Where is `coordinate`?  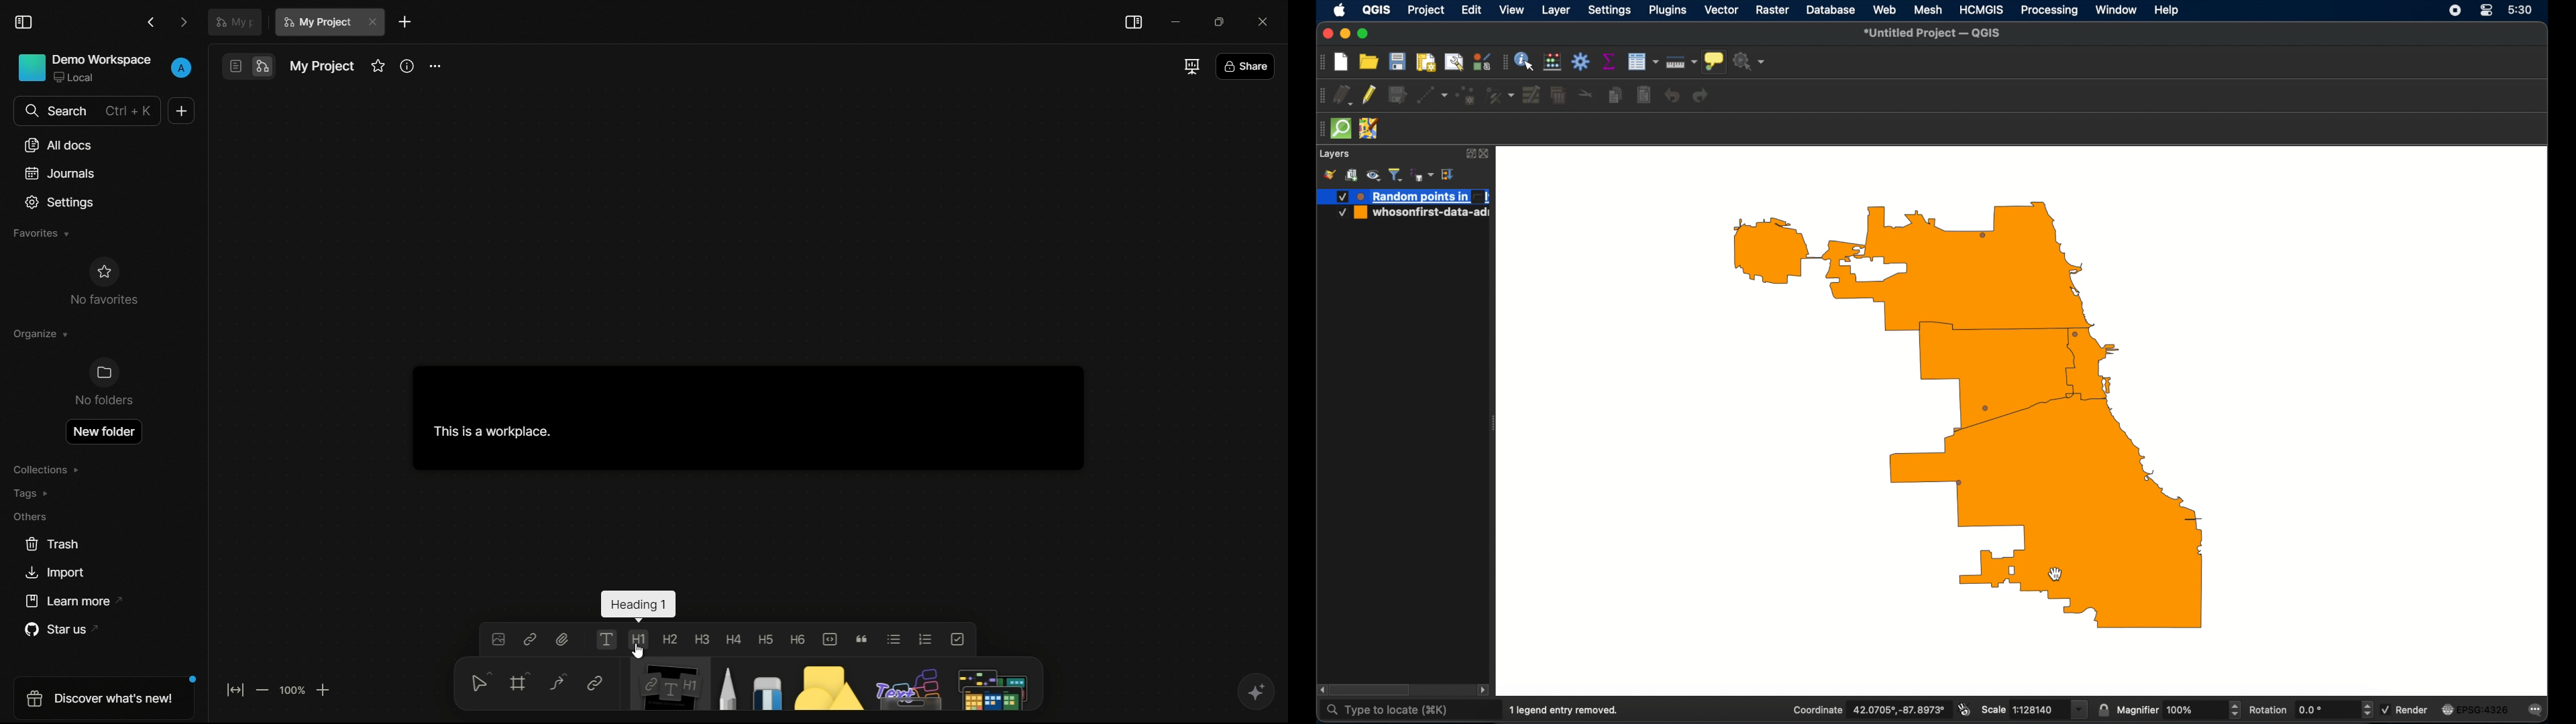
coordinate is located at coordinates (1869, 709).